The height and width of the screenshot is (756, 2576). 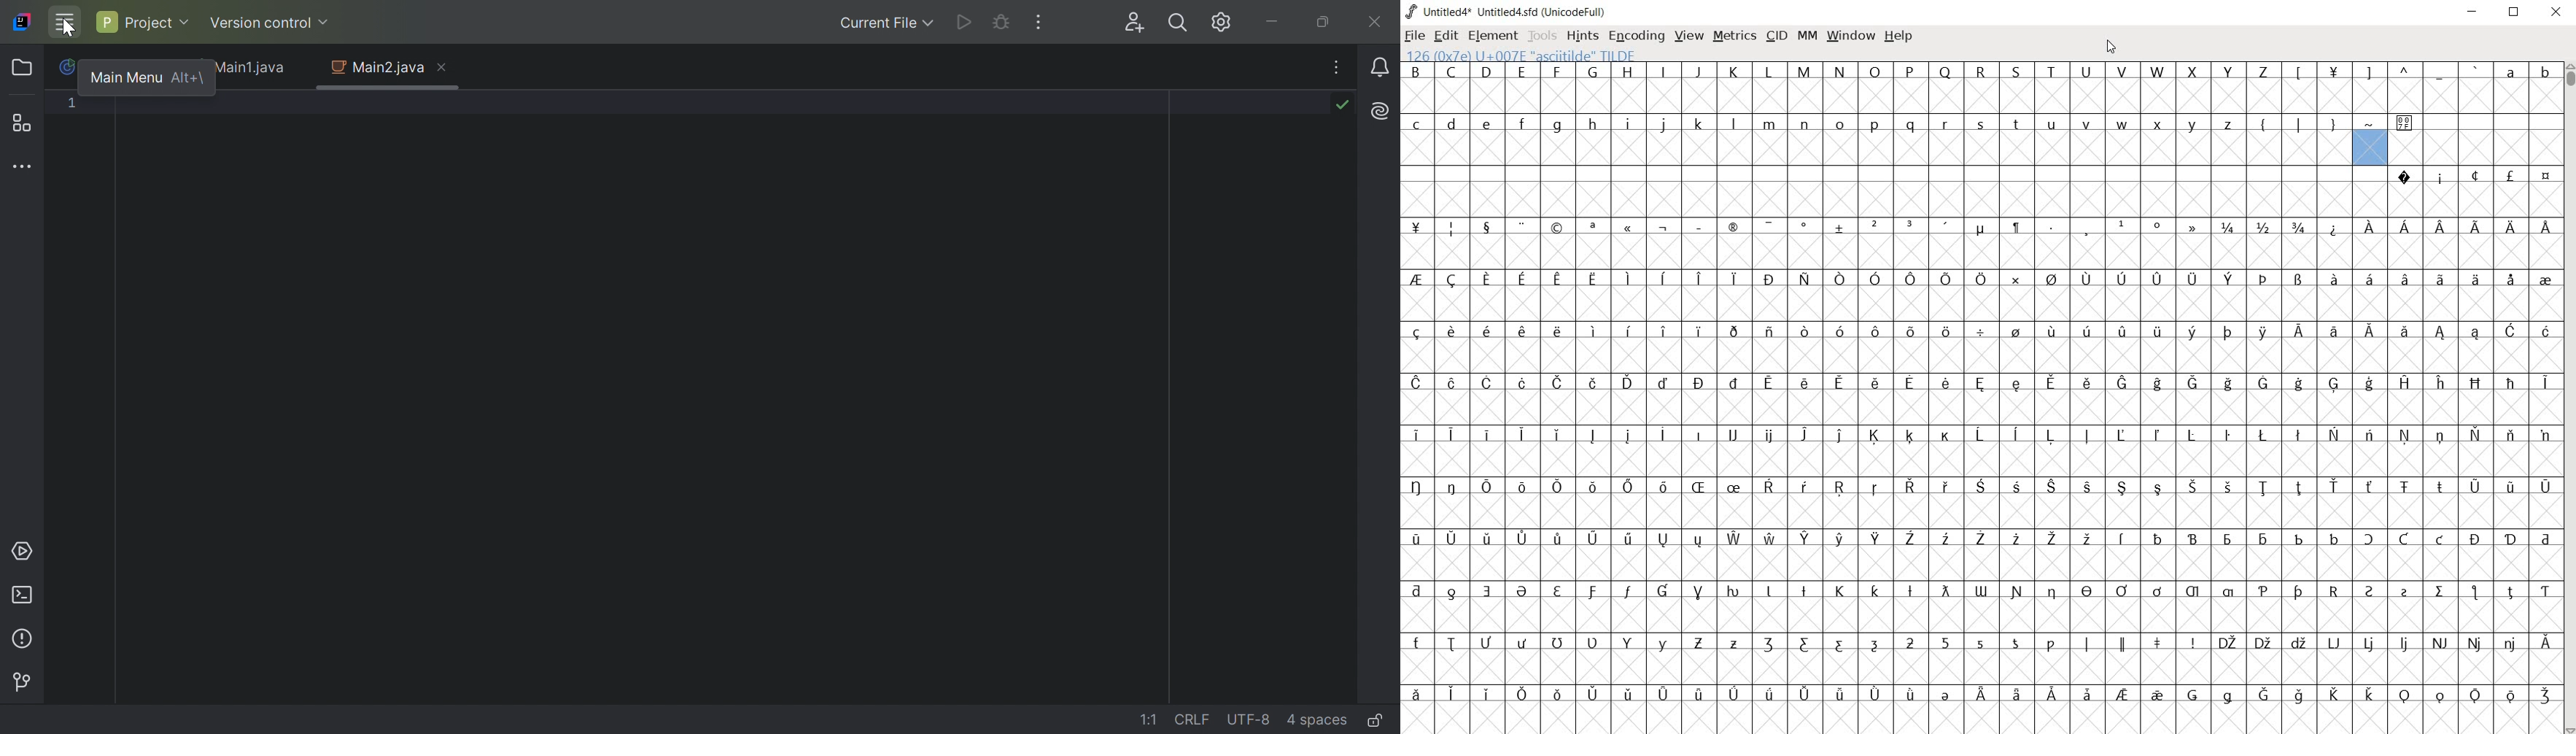 What do you see at coordinates (2556, 12) in the screenshot?
I see `CLOSE` at bounding box center [2556, 12].